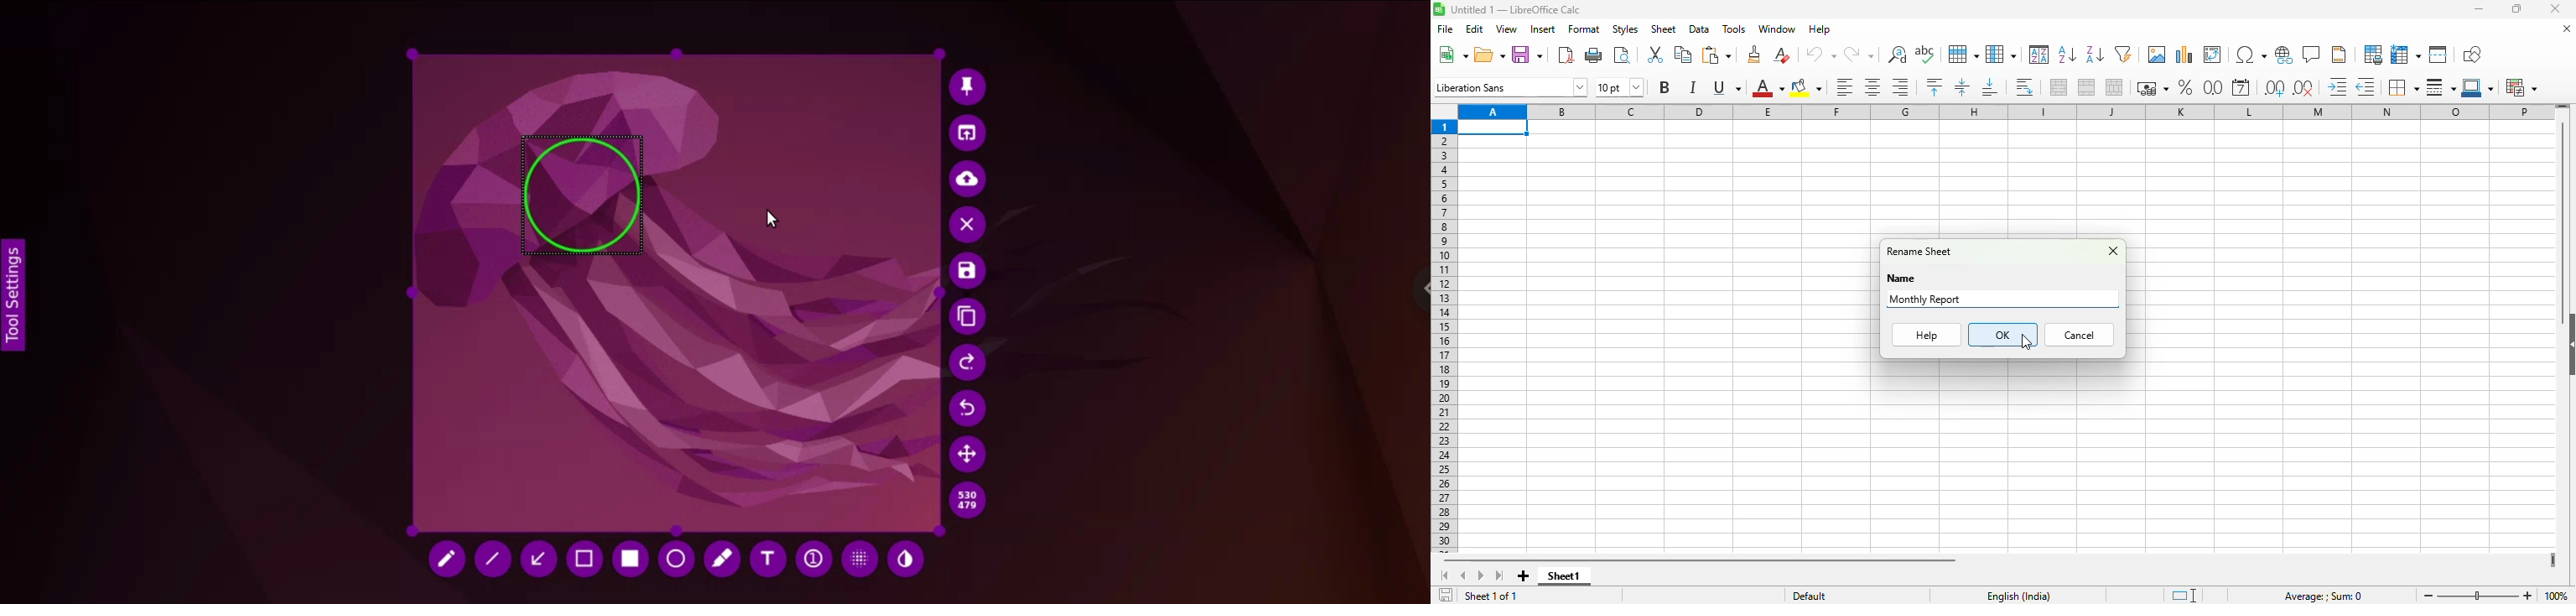 This screenshot has height=616, width=2576. Describe the element at coordinates (2059, 87) in the screenshot. I see `merge and center or unmerge cells depending on the current toggle state` at that location.